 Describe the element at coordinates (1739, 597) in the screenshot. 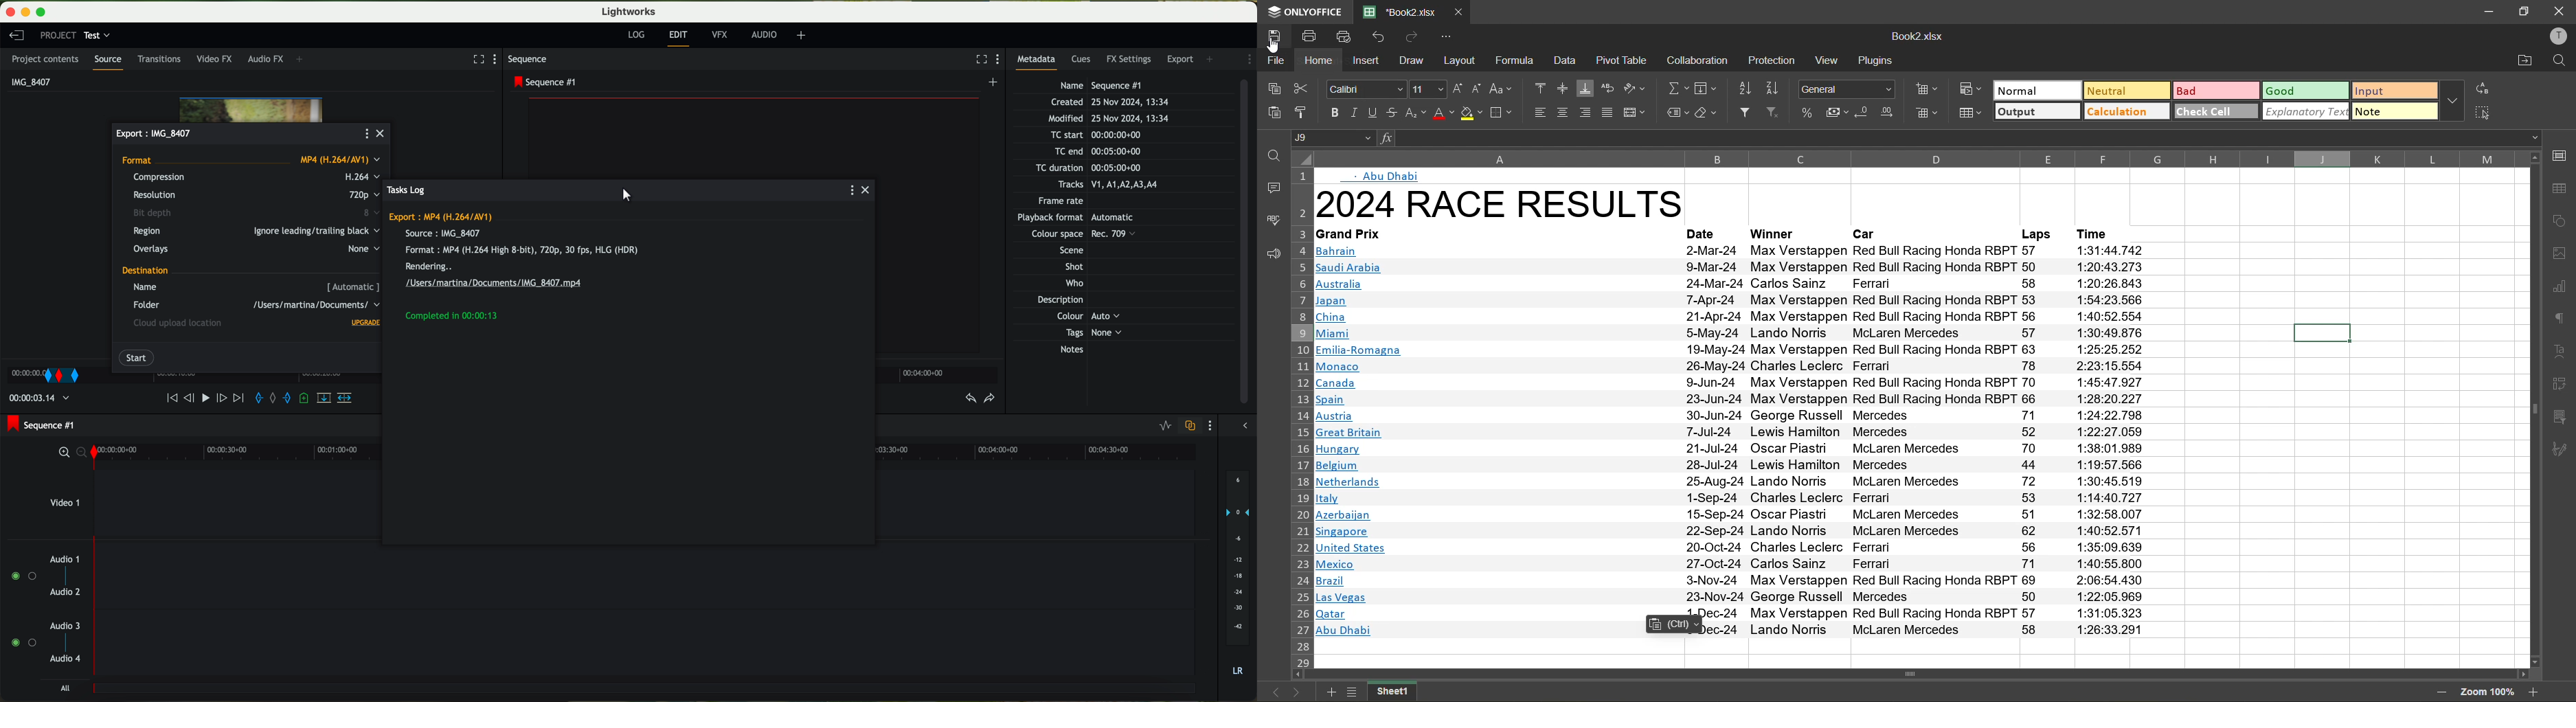

I see `text info` at that location.